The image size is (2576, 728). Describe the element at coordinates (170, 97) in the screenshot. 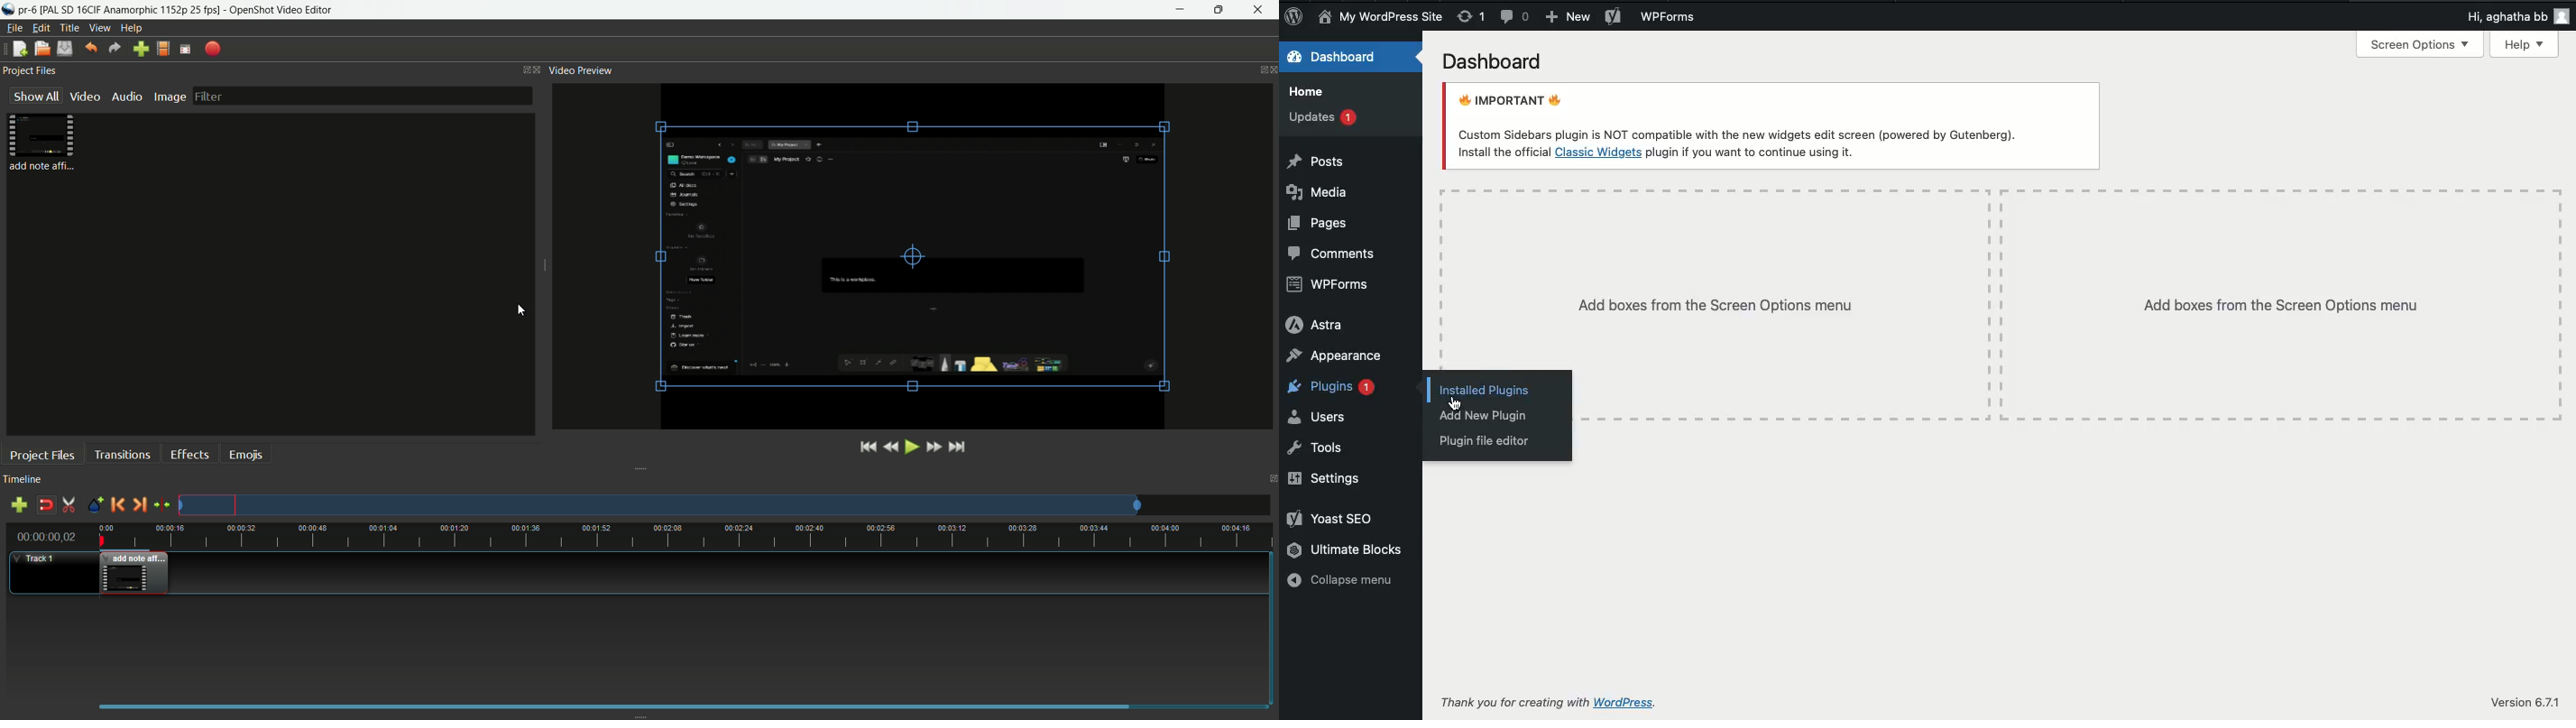

I see `image` at that location.